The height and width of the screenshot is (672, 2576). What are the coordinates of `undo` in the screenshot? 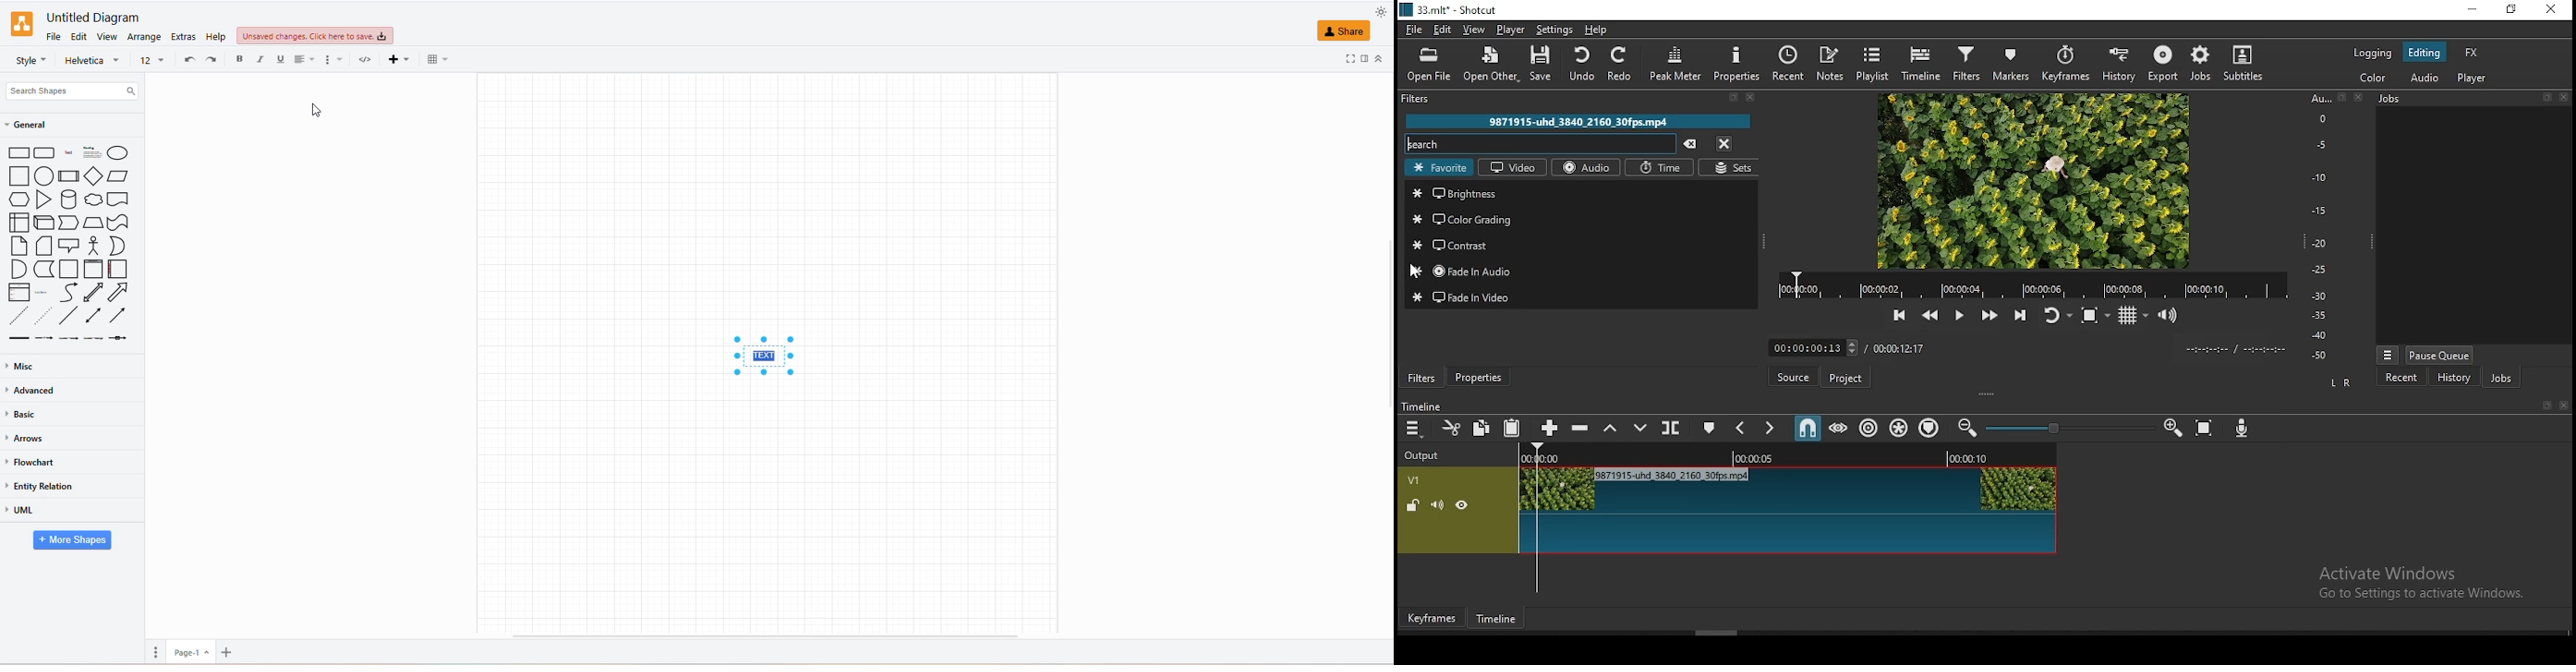 It's located at (191, 59).